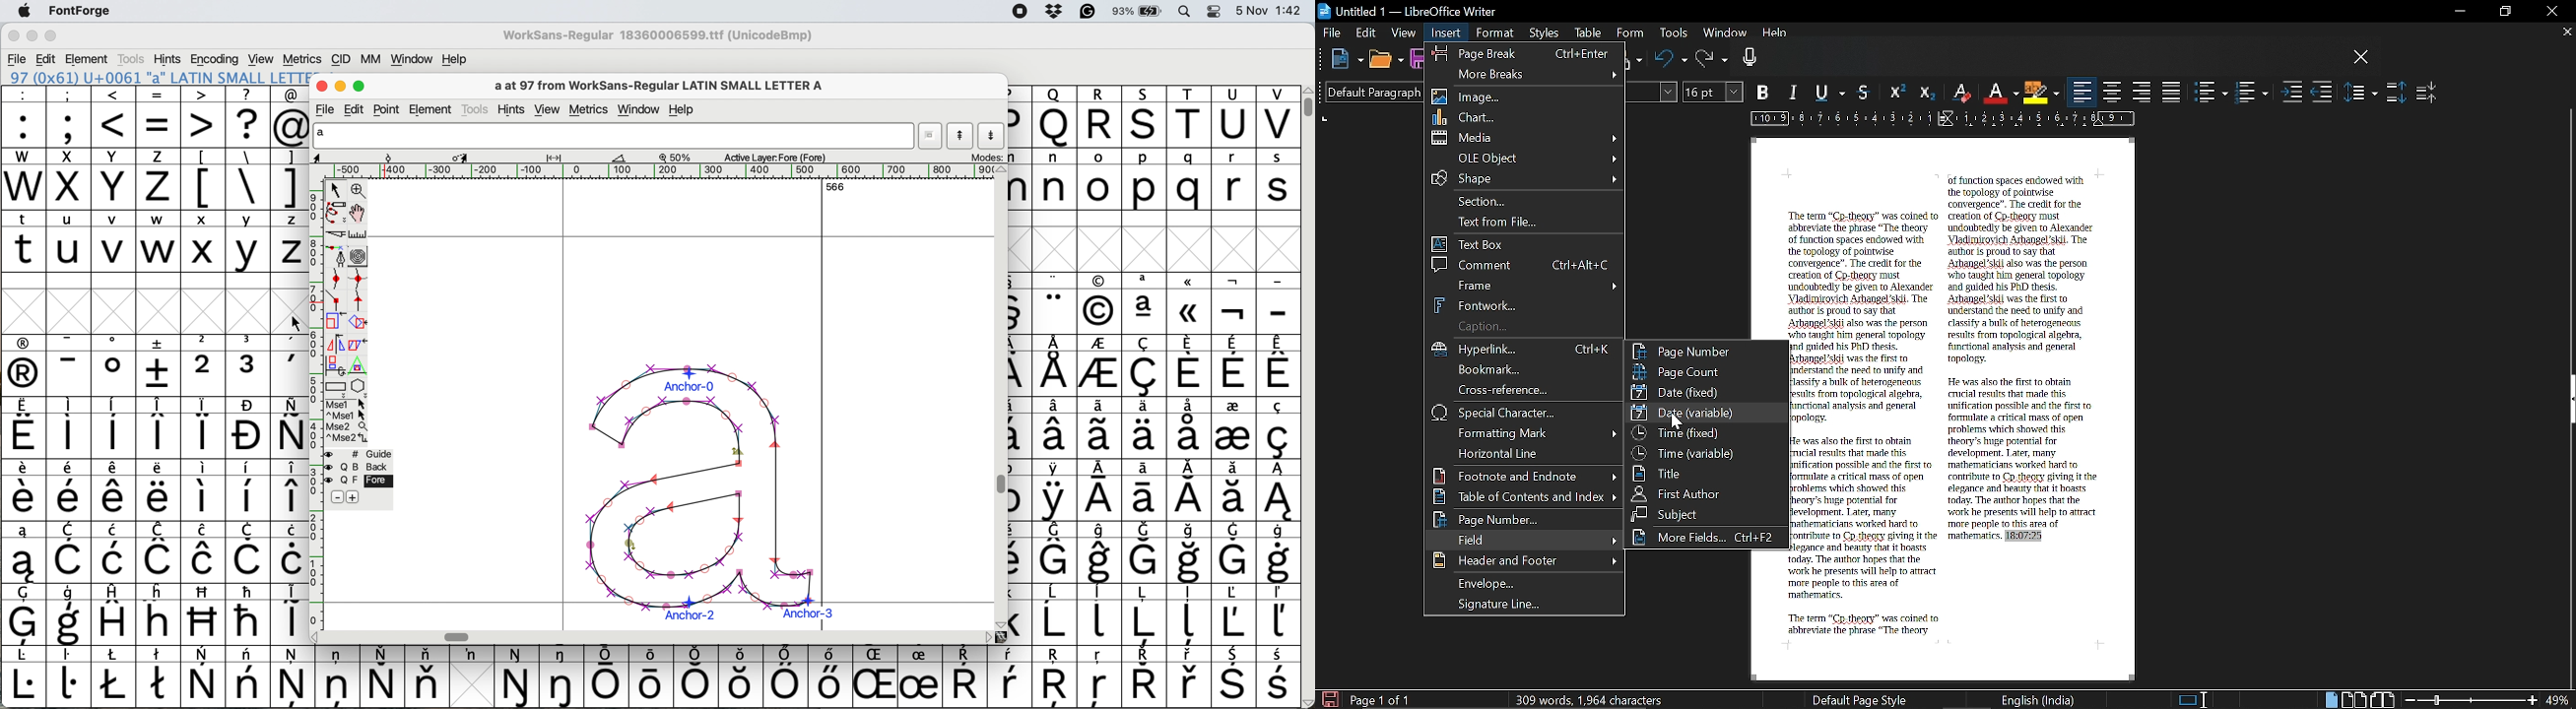  Describe the element at coordinates (1867, 317) in the screenshot. I see `The term "Cp-theory" was coined to abbreviate the phrase "The theory of function spaces endowed with the topology of pointwise convergence". The credit for the creation of Cp-theory must undoubtedly be given to Alexander Vladimirovich Arhangel'skil. The author is proud to say that Arhangel'skii also was the person who taught him general topology and guided his PhD thesis. Arbangel'skii was the first to understand the need to unify and classify a bulk of heterogeneous results from topological algebra, functional analysis and general topology.` at that location.